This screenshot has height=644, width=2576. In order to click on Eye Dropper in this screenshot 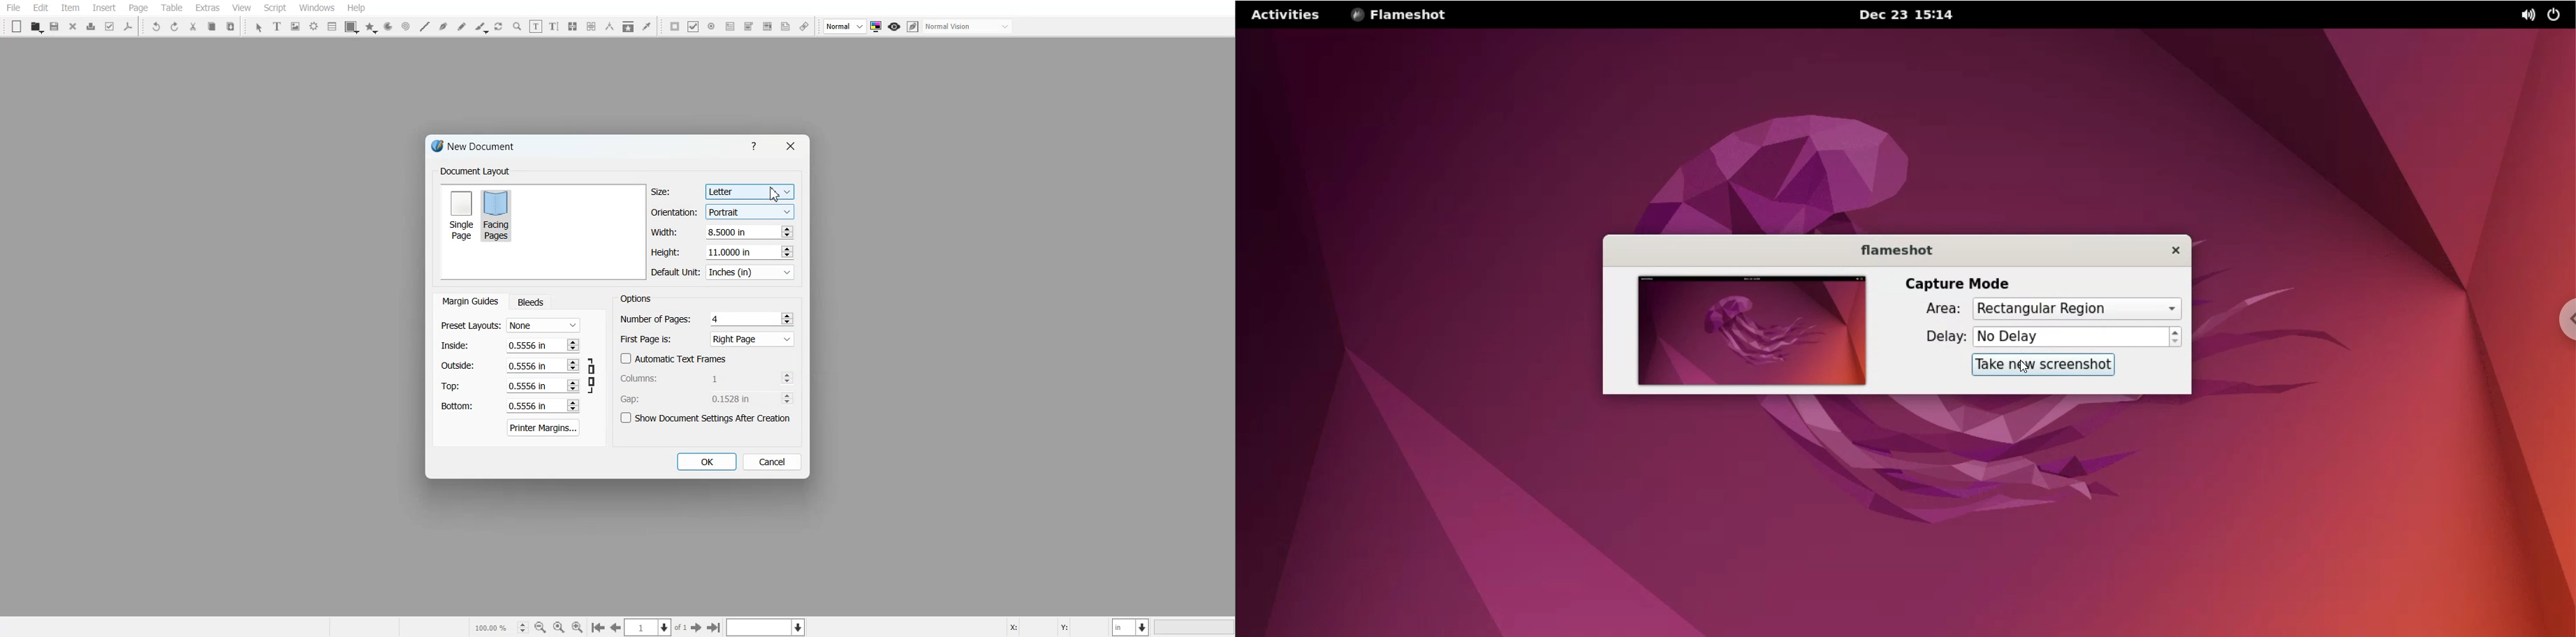, I will do `click(647, 26)`.